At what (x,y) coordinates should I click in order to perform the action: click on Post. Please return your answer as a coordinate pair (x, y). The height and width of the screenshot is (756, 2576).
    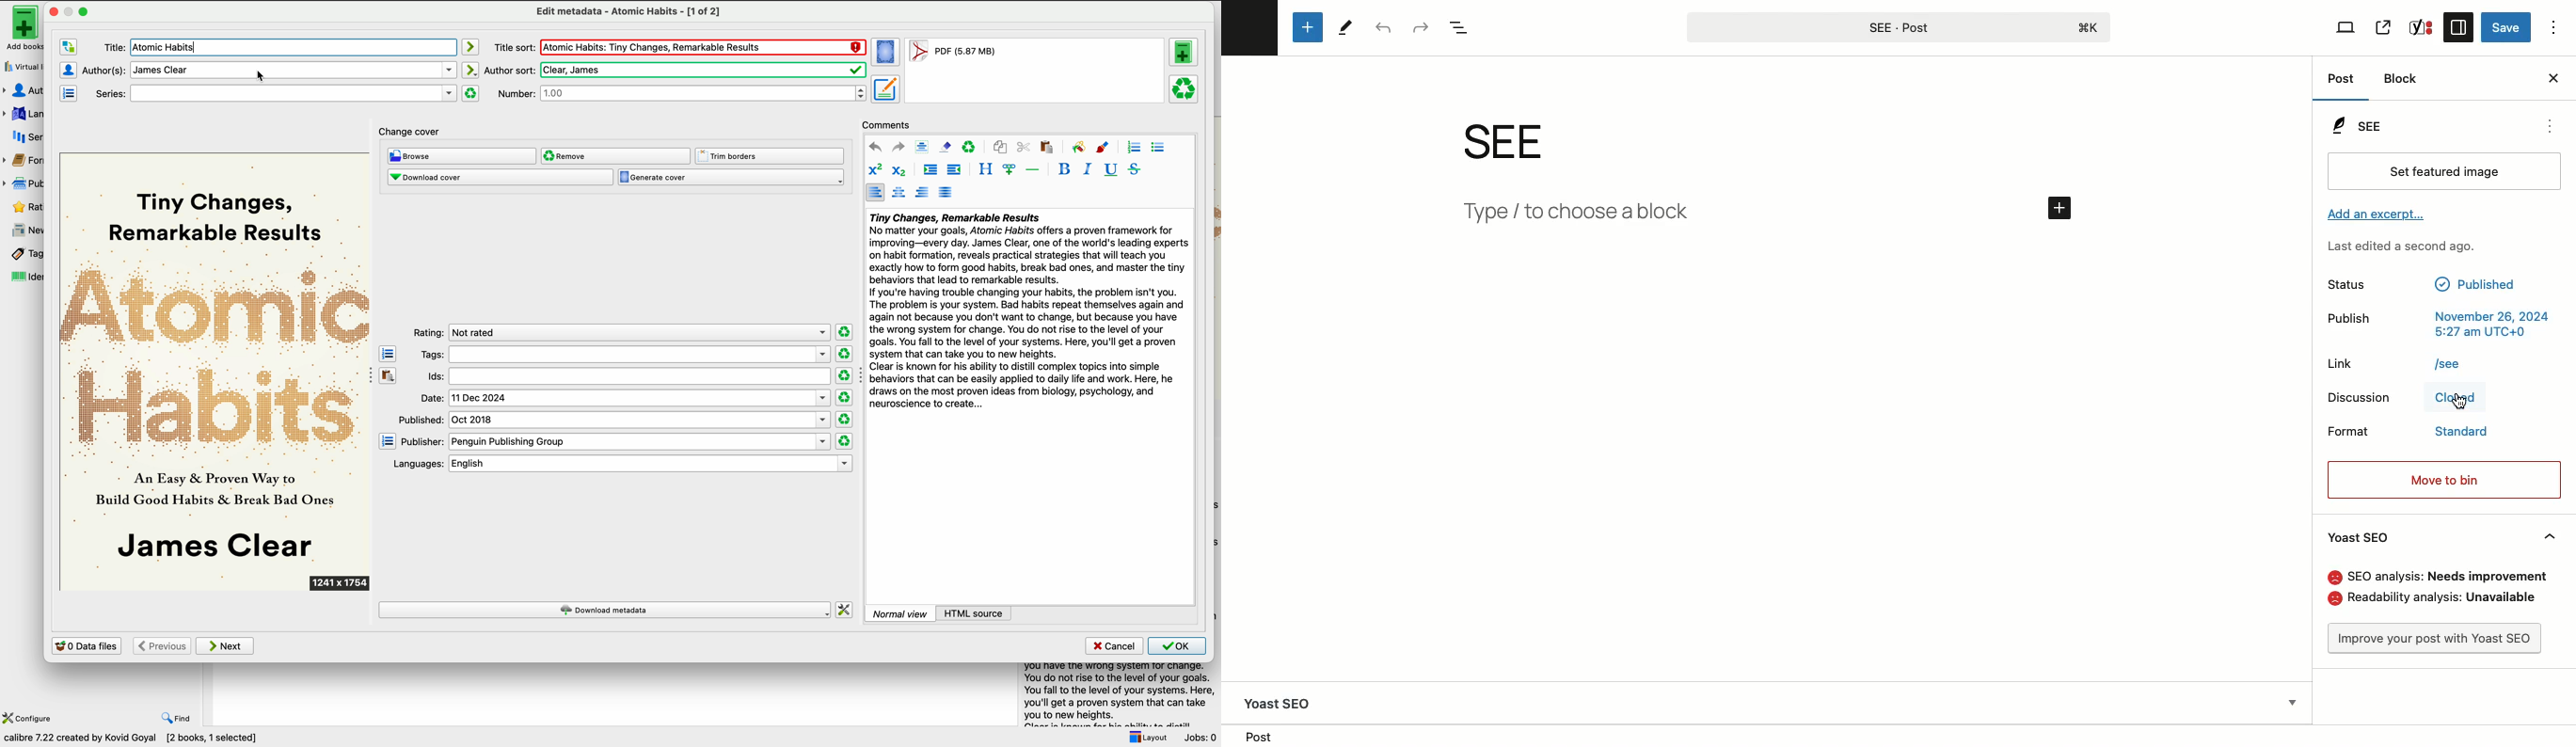
    Looking at the image, I should click on (2341, 78).